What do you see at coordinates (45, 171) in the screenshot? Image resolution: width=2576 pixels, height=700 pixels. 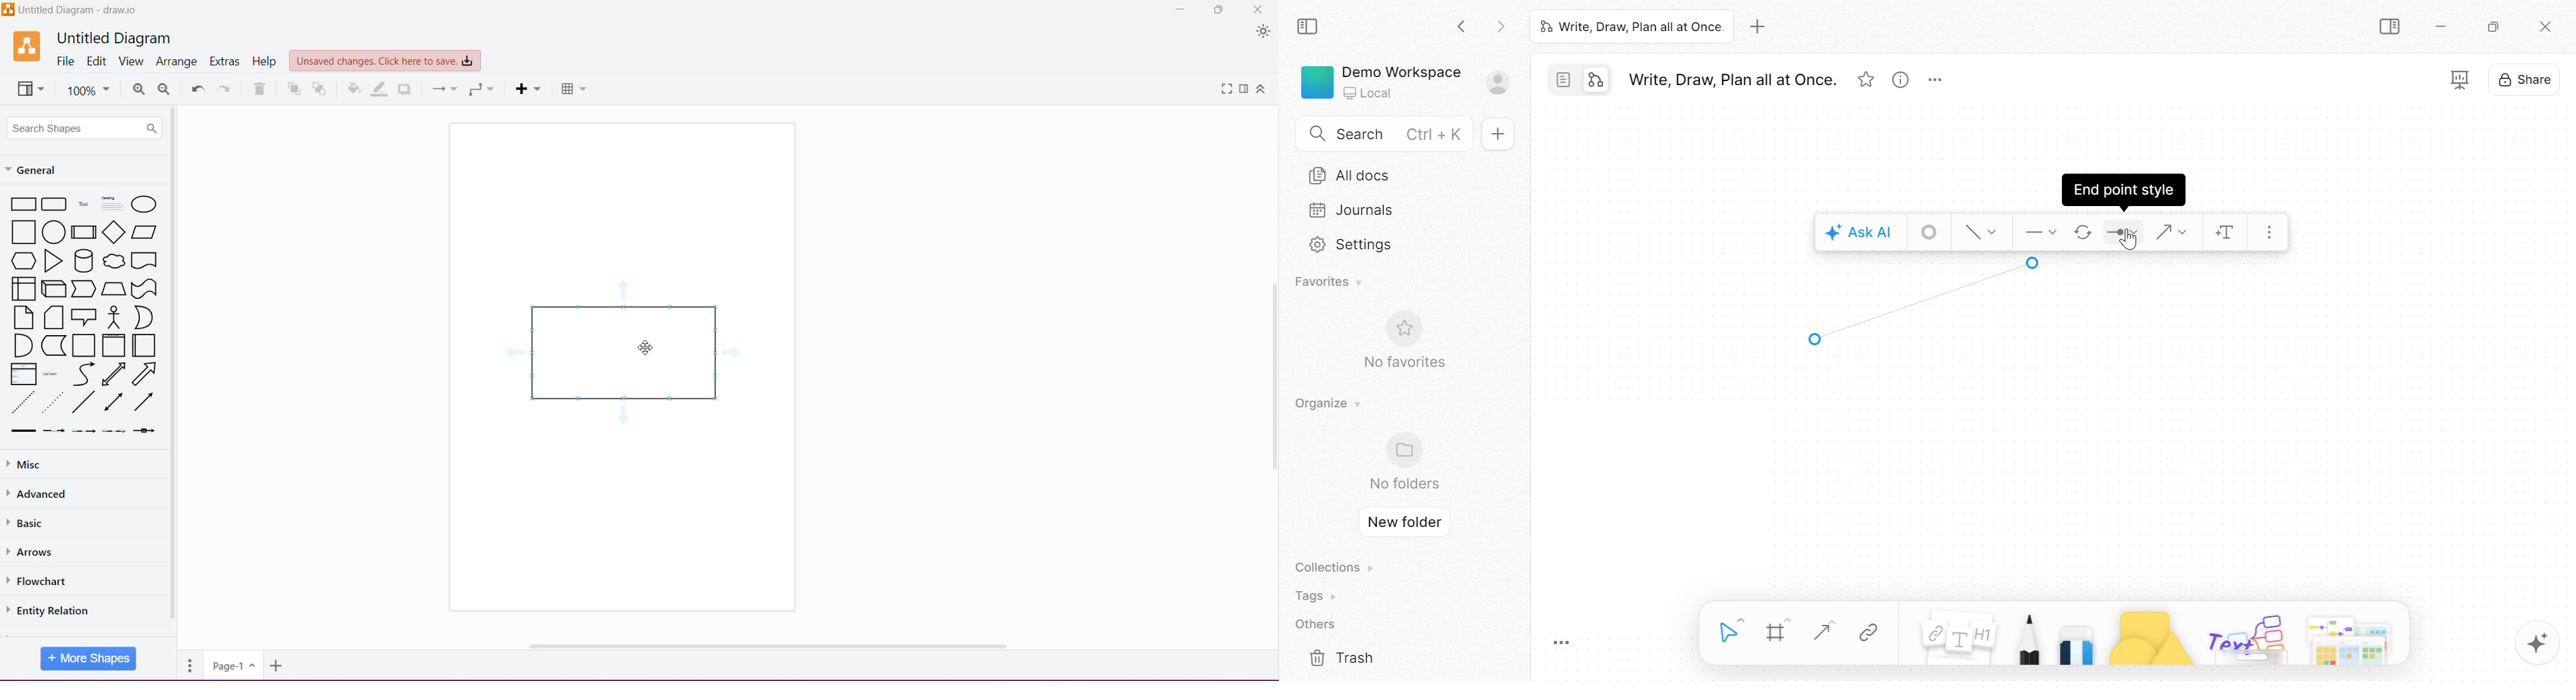 I see `General` at bounding box center [45, 171].